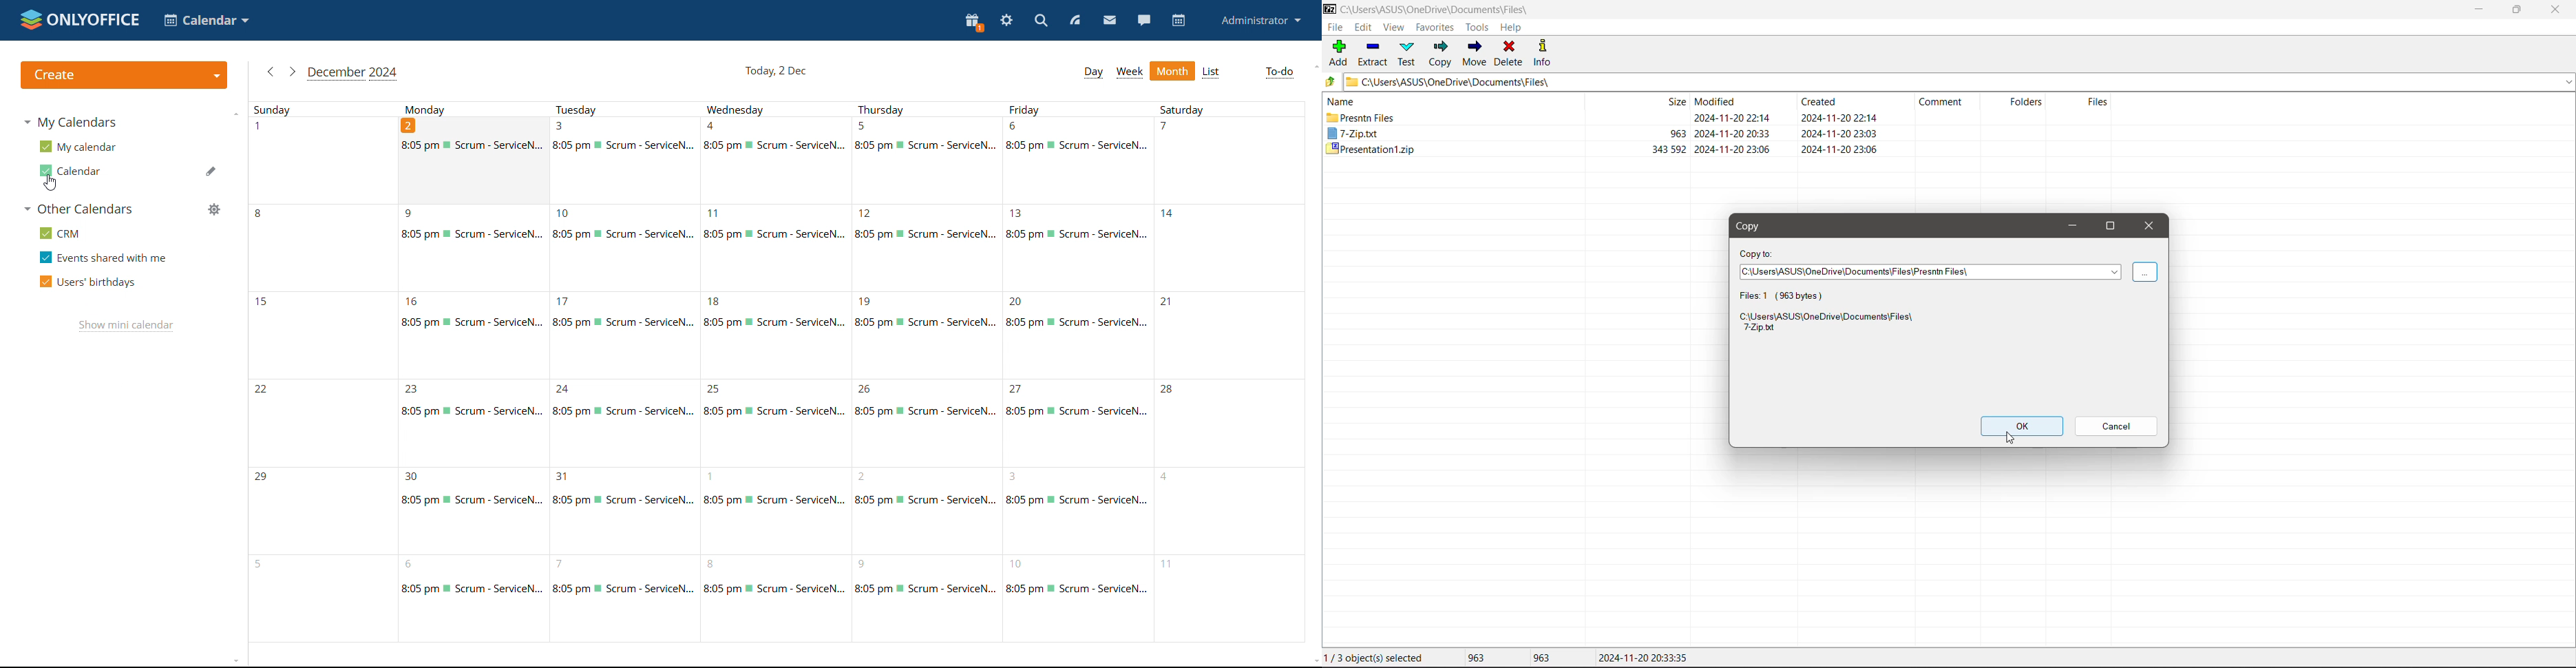  I want to click on 4, so click(778, 160).